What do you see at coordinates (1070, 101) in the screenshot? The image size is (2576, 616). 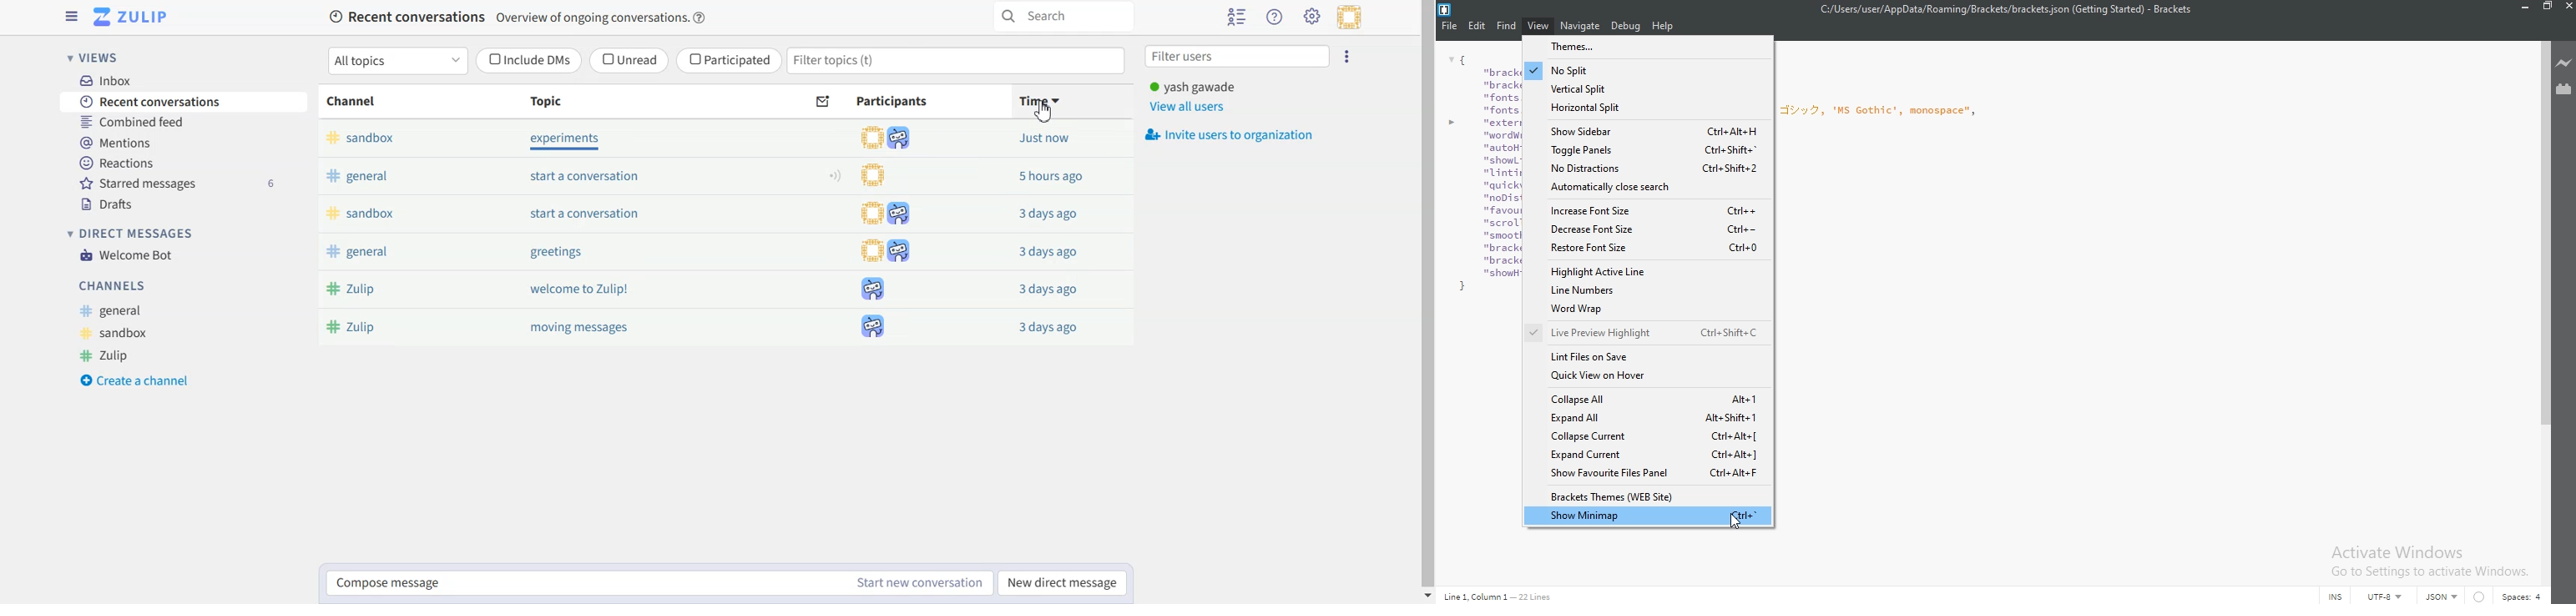 I see `Time` at bounding box center [1070, 101].